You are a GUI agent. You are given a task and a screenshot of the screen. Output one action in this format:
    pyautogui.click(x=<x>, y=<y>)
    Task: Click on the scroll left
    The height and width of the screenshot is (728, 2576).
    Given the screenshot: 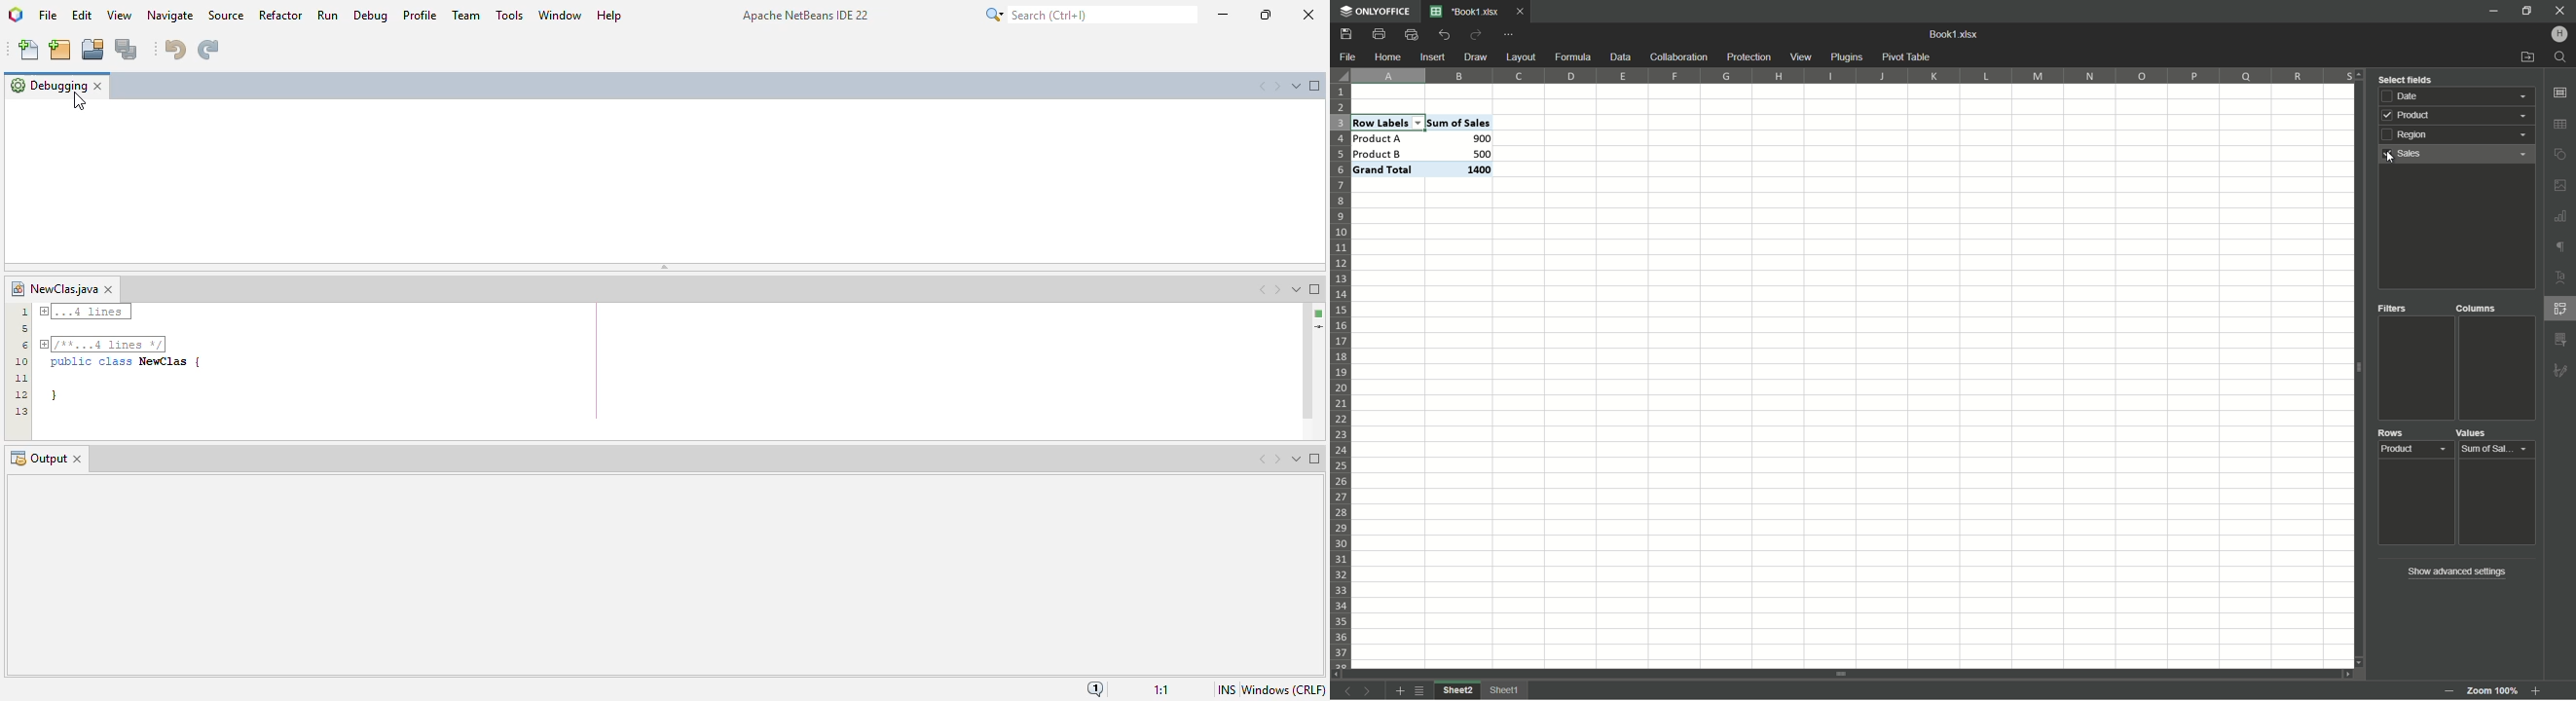 What is the action you would take?
    pyautogui.click(x=1338, y=673)
    